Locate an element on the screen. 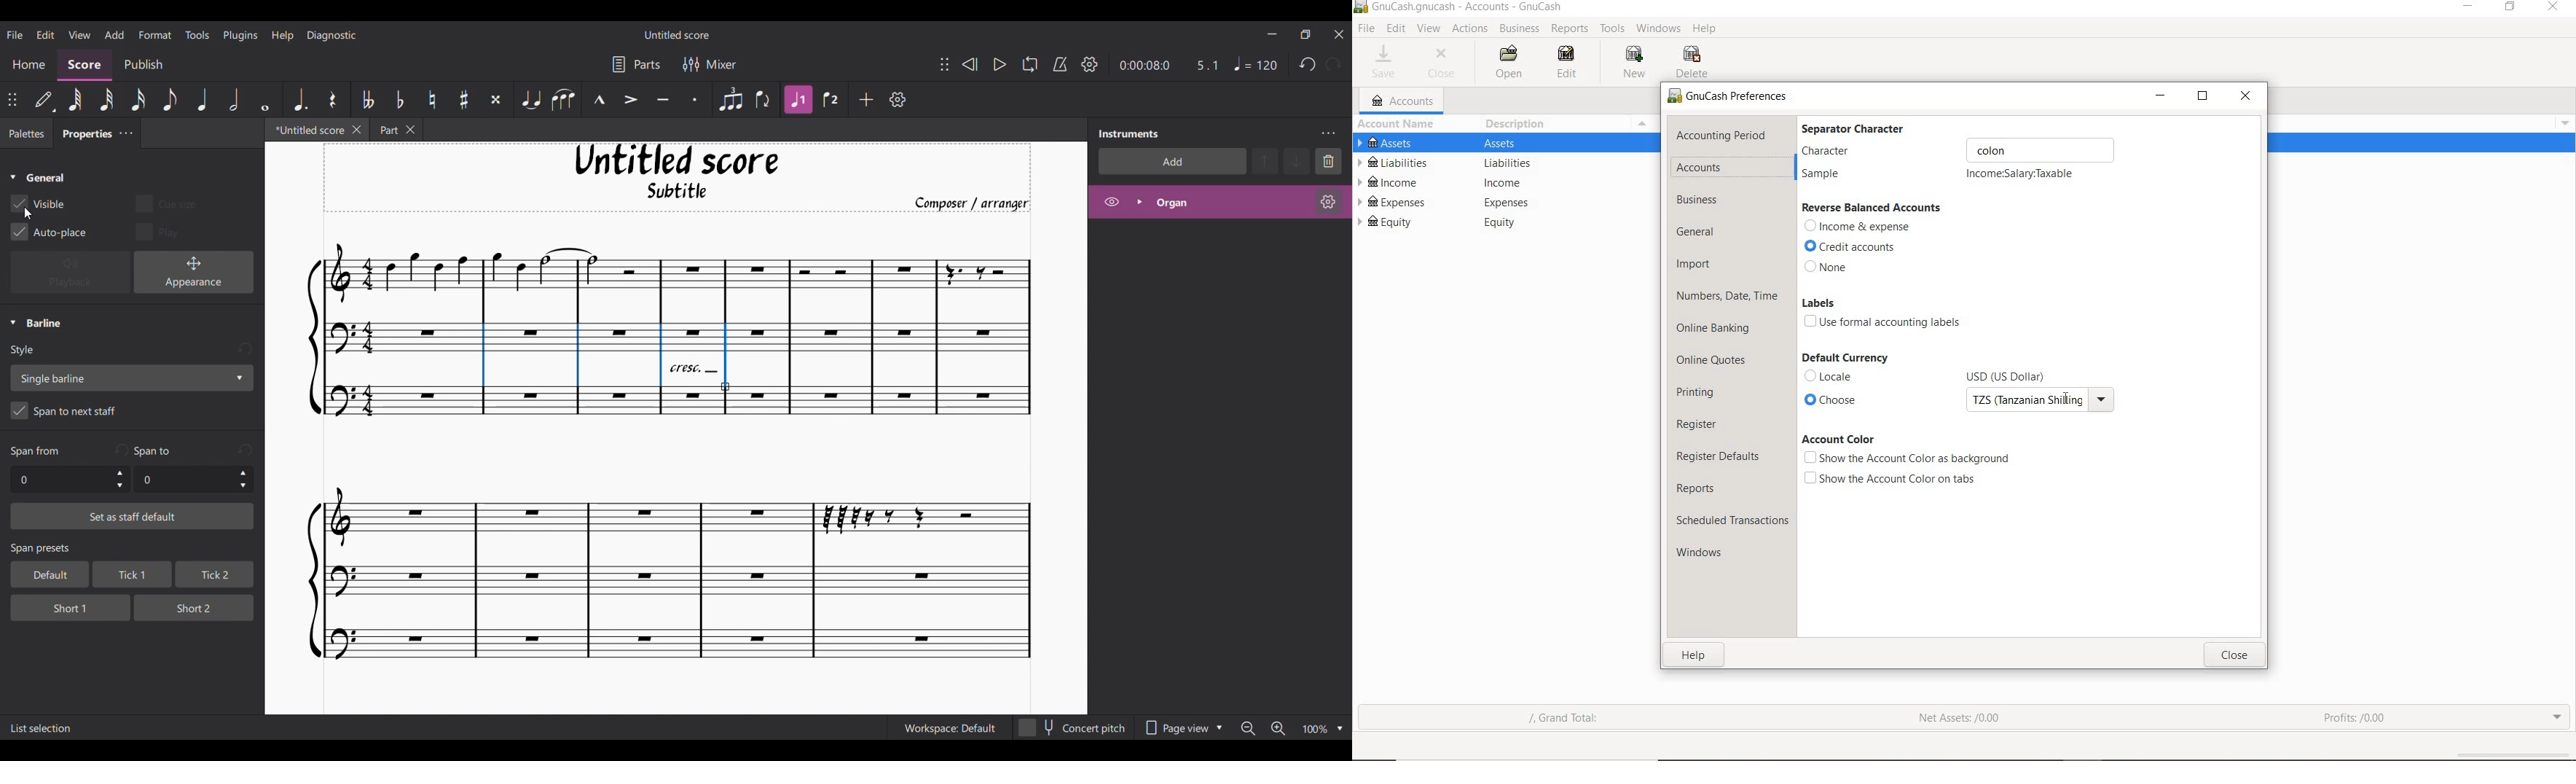  EDIT is located at coordinates (1566, 61).